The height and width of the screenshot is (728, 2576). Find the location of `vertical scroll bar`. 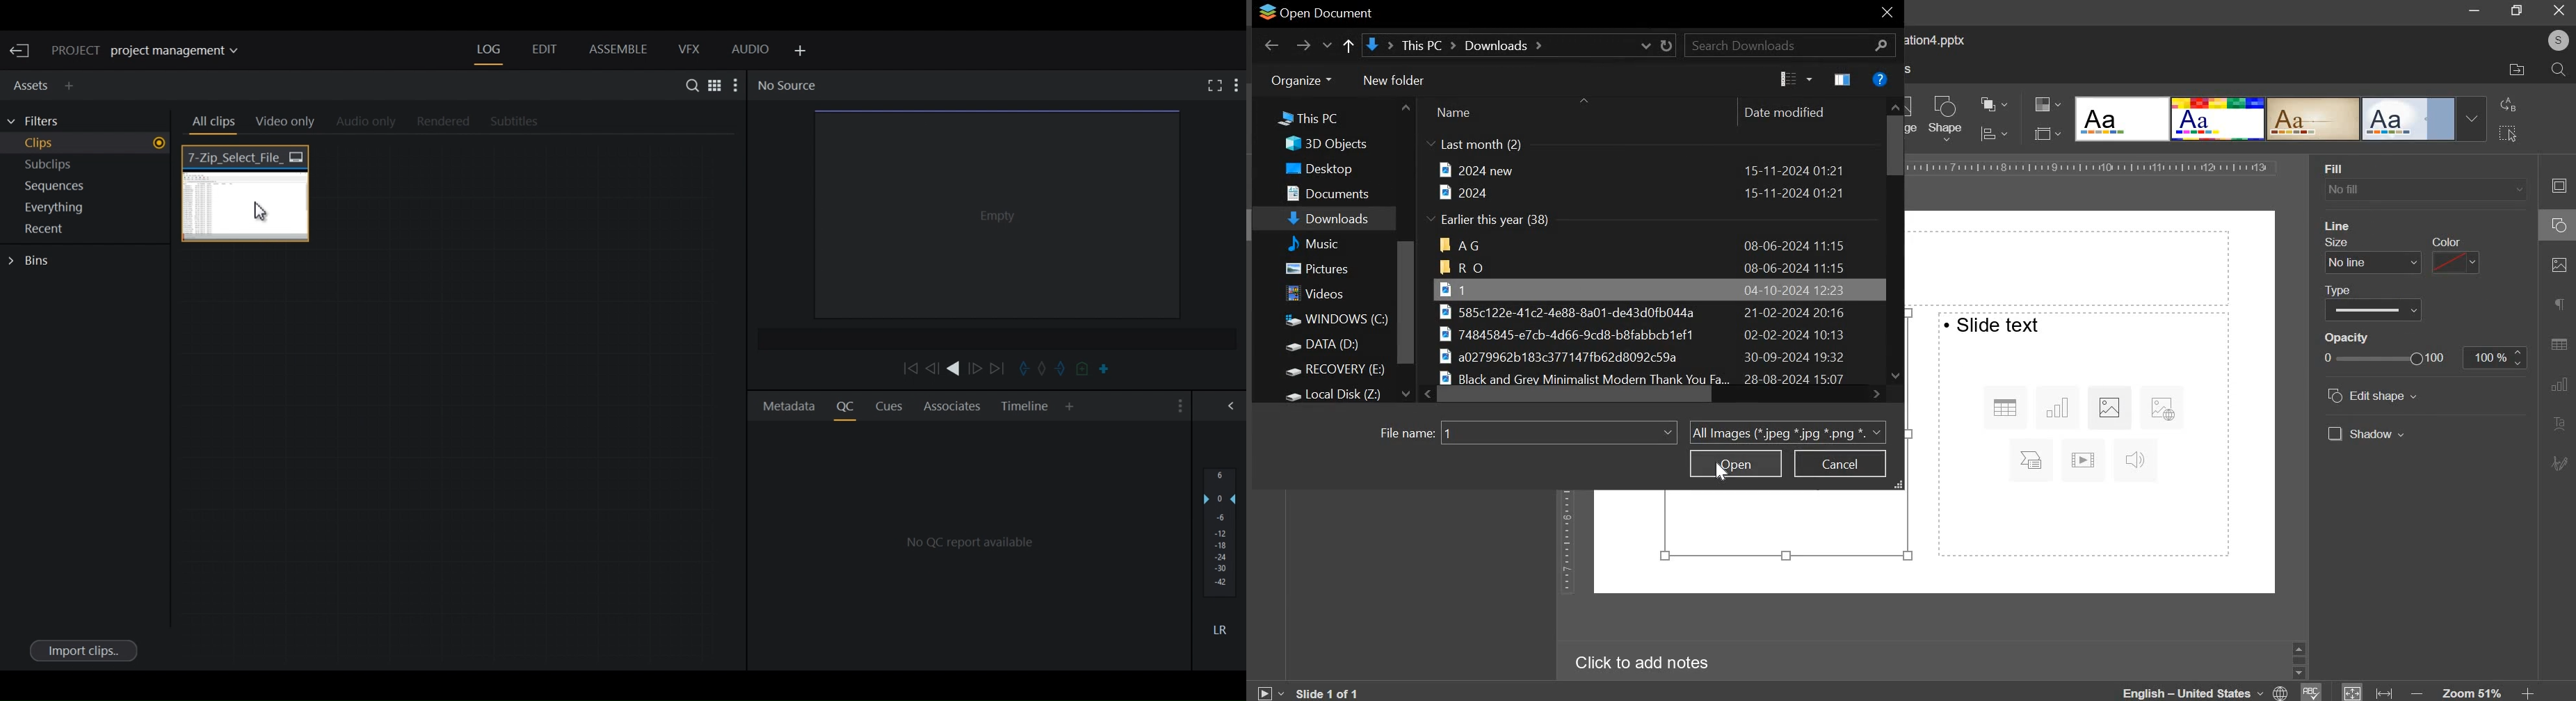

vertical scroll bar is located at coordinates (1406, 303).